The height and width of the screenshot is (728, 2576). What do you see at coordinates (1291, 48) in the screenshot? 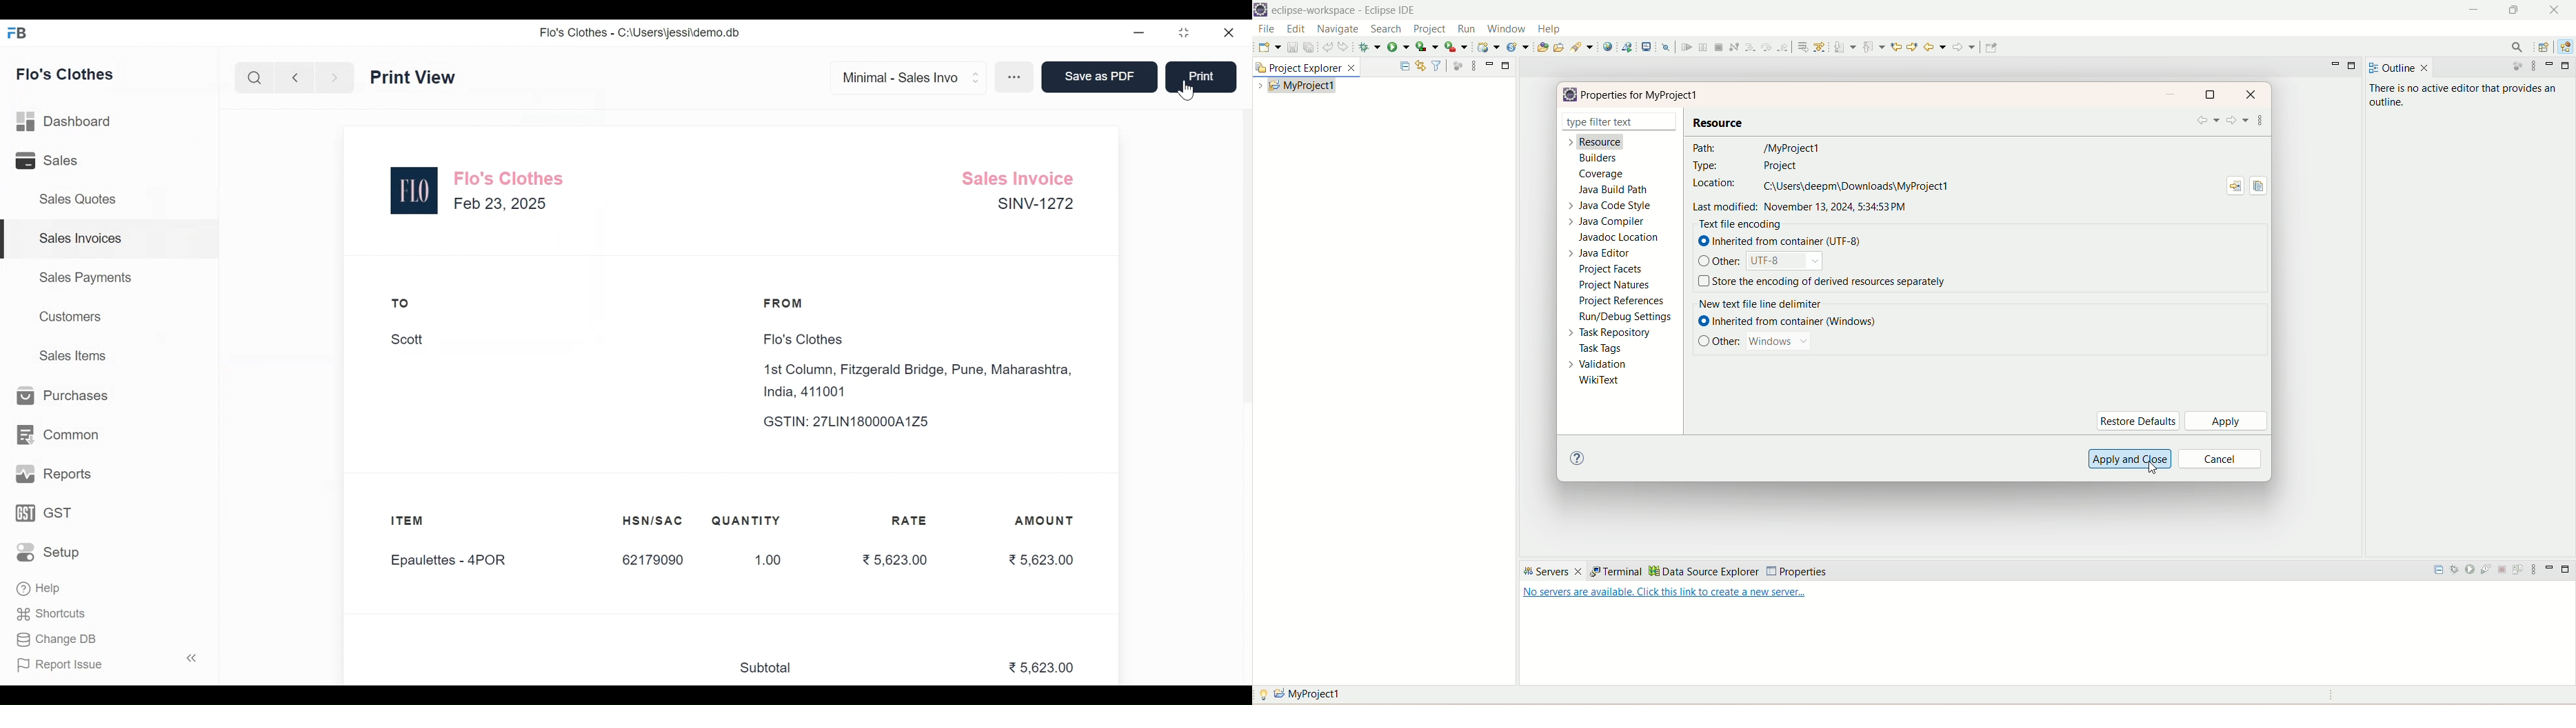
I see `save` at bounding box center [1291, 48].